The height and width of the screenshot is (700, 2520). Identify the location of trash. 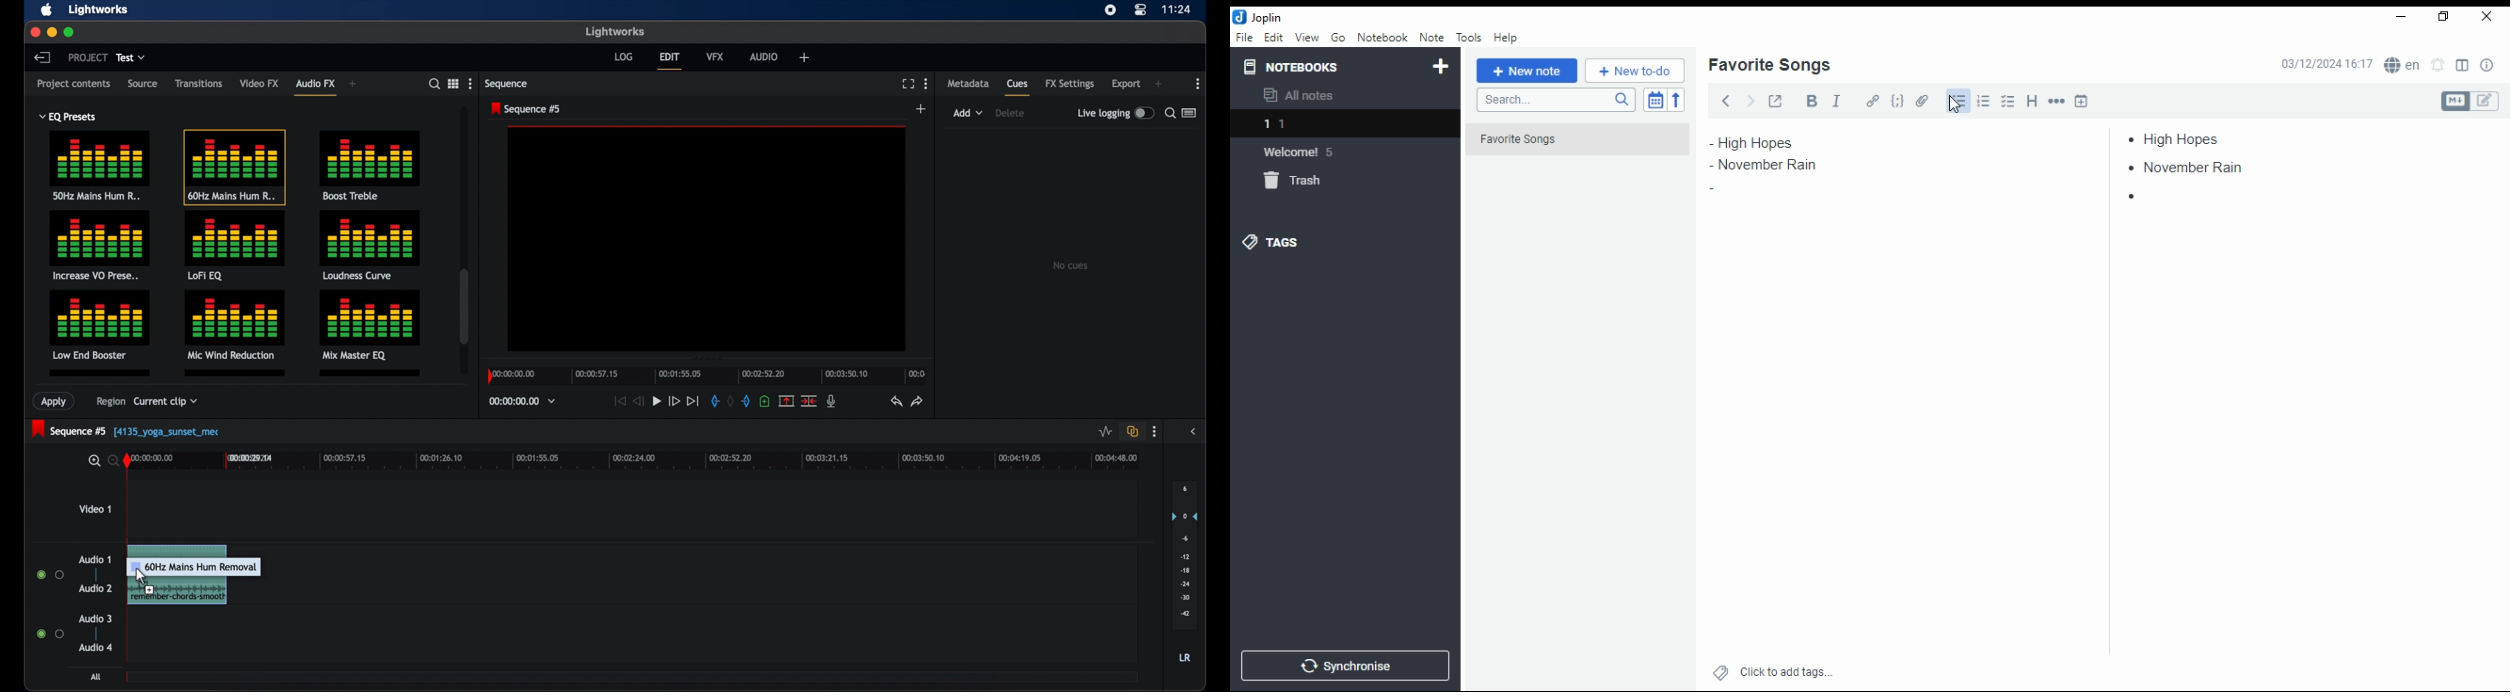
(1304, 184).